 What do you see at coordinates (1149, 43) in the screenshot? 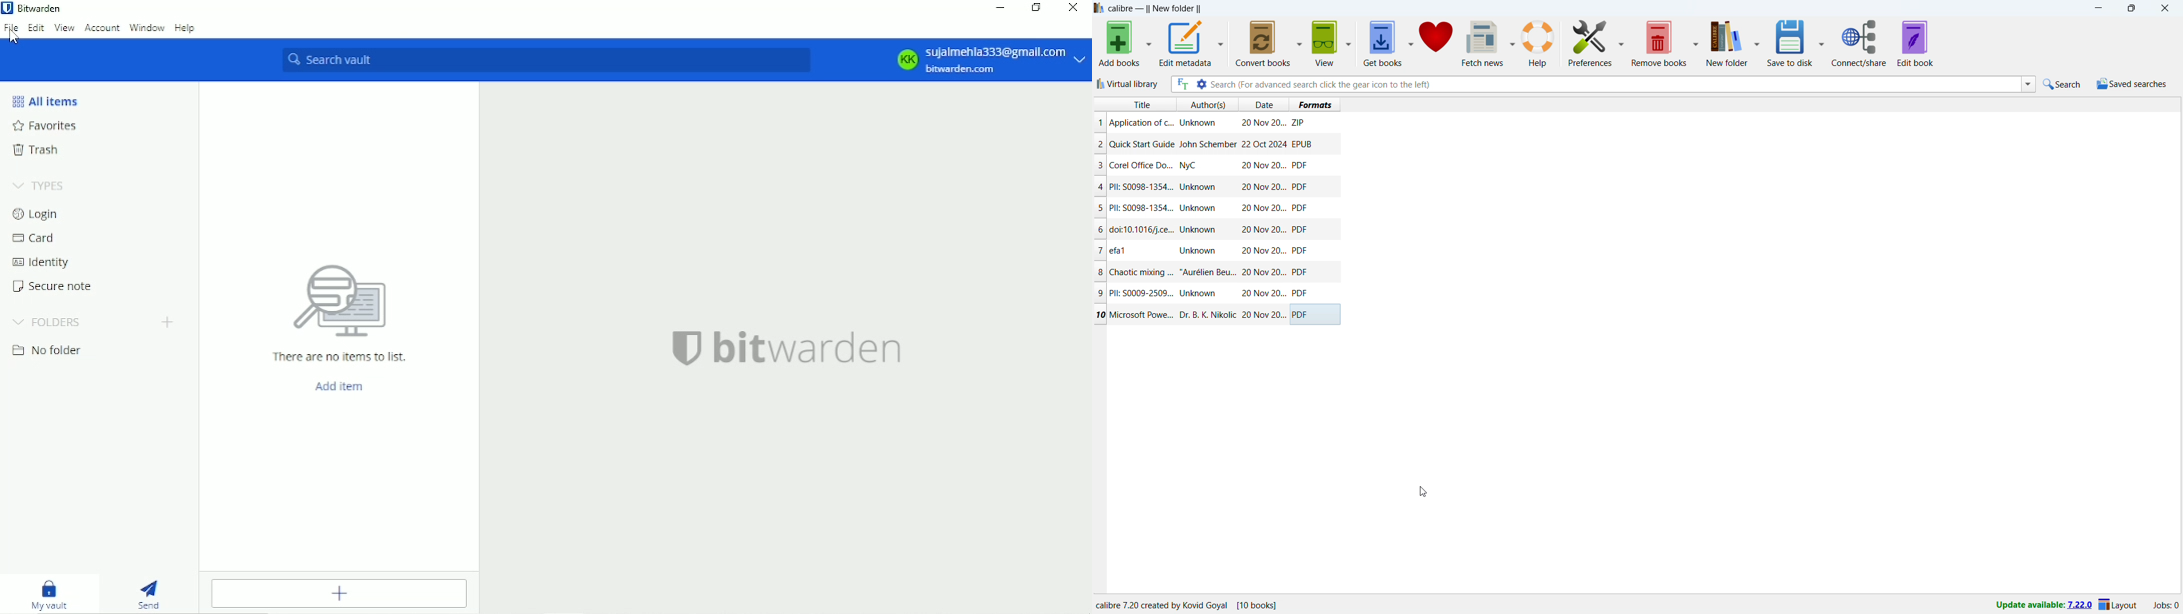
I see `add books options` at bounding box center [1149, 43].